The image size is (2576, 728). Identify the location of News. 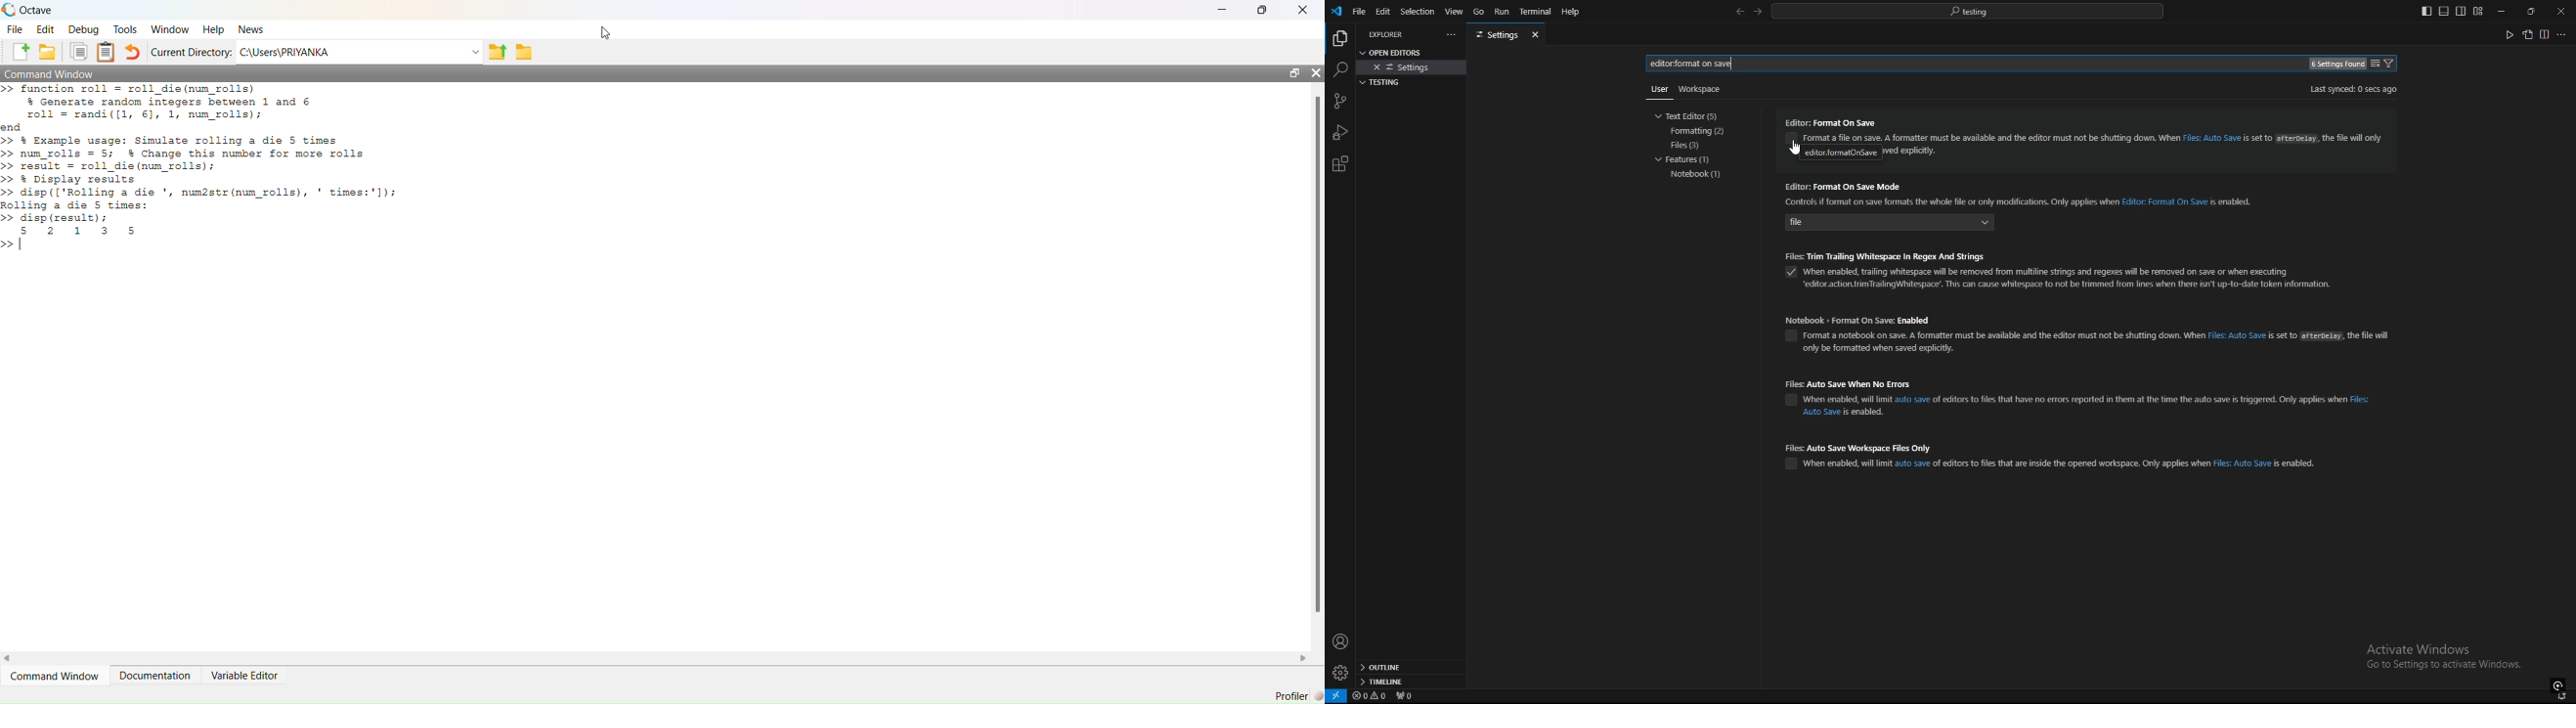
(253, 30).